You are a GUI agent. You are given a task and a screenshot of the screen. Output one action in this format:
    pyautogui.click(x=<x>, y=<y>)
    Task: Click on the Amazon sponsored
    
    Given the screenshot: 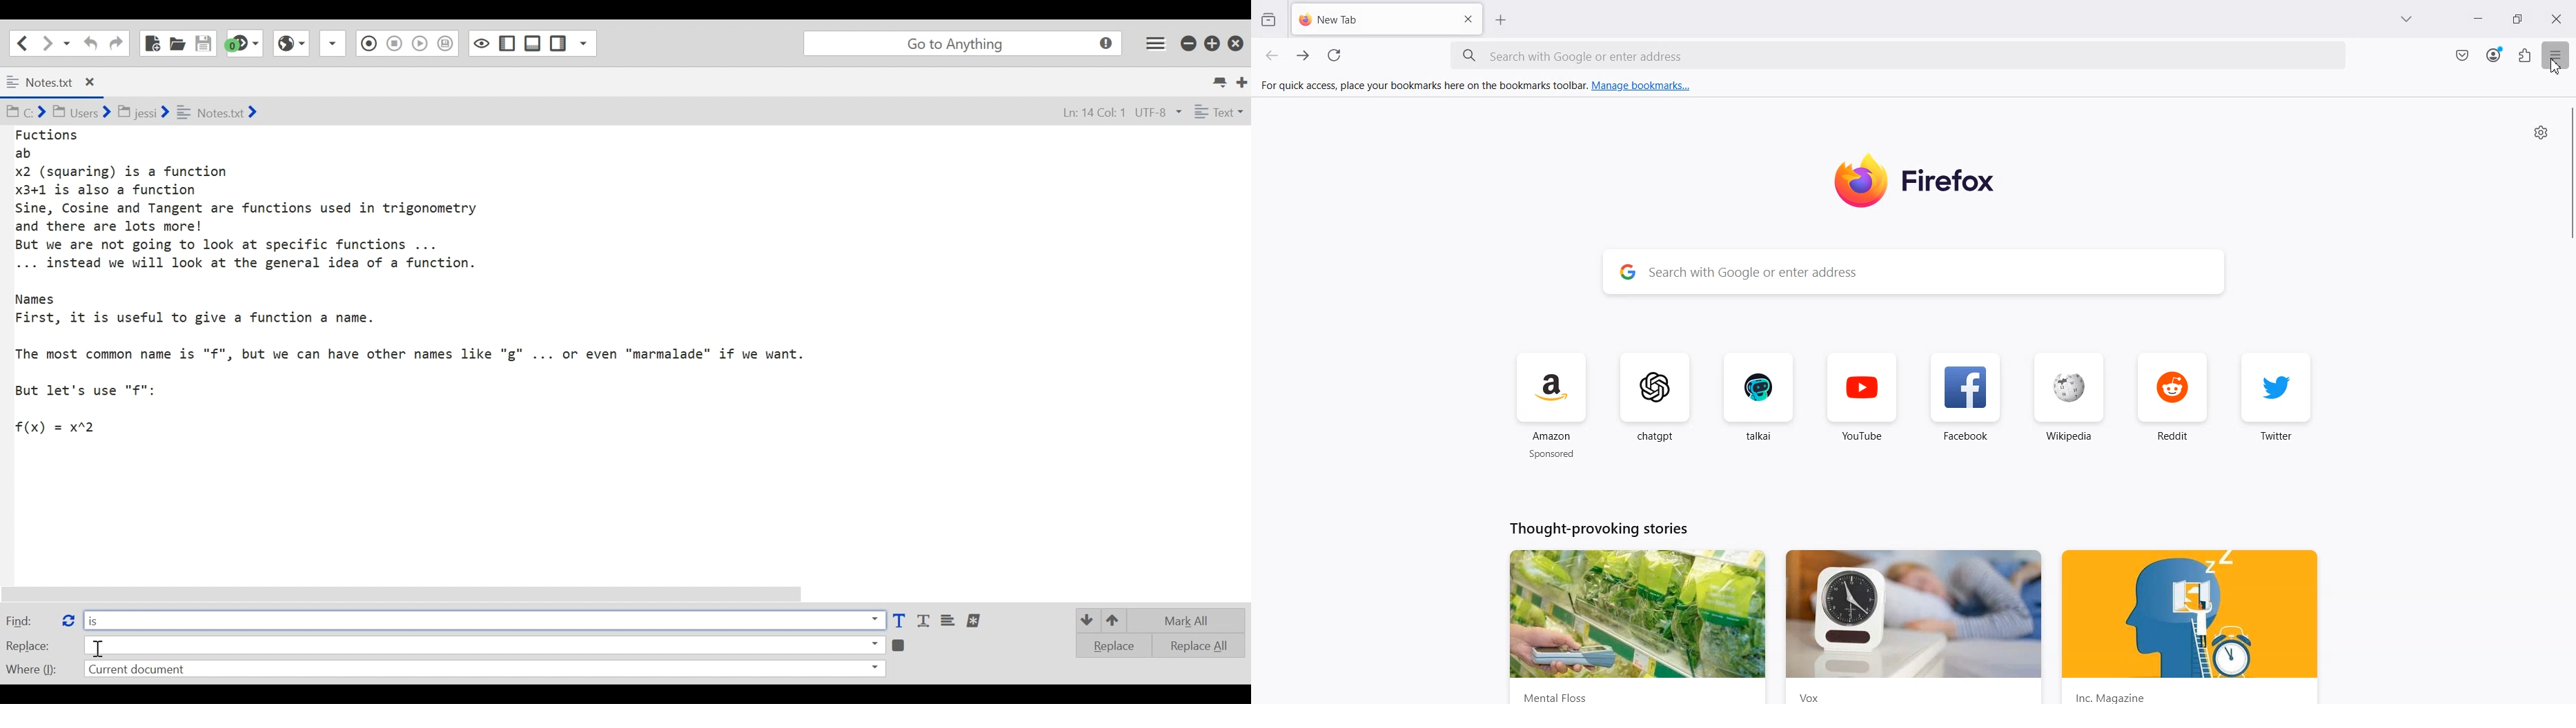 What is the action you would take?
    pyautogui.click(x=1553, y=407)
    